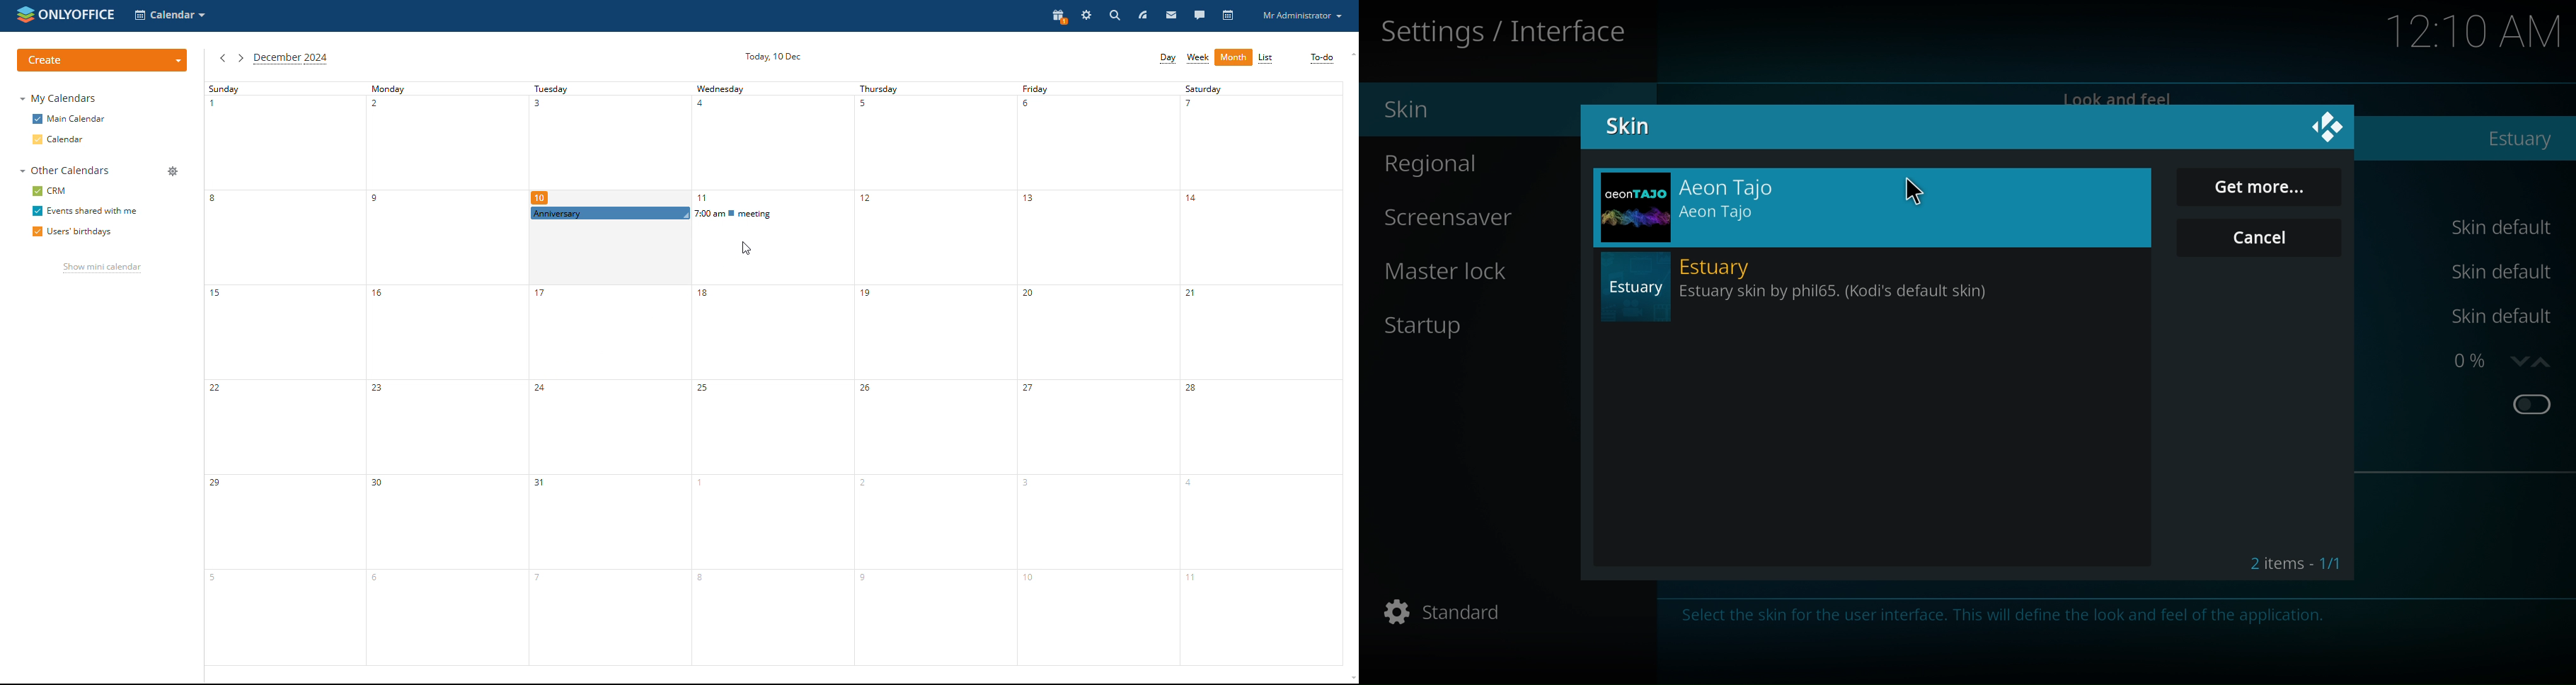 The image size is (2576, 700). I want to click on estuary, so click(2515, 140).